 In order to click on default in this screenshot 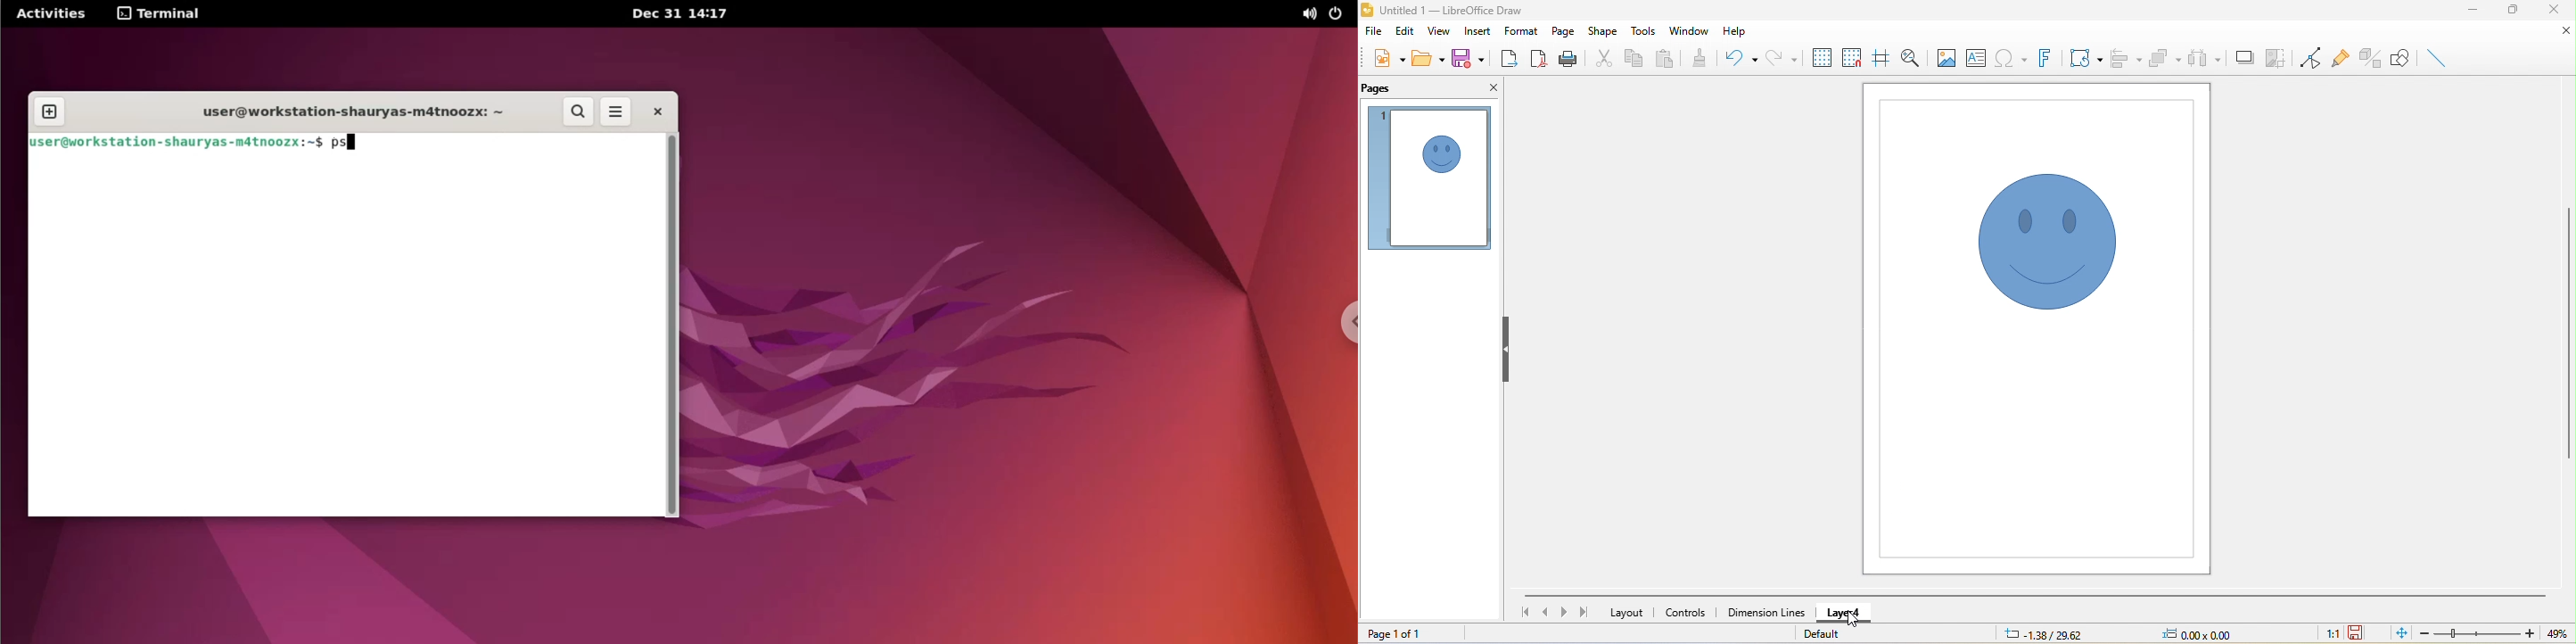, I will do `click(1827, 633)`.